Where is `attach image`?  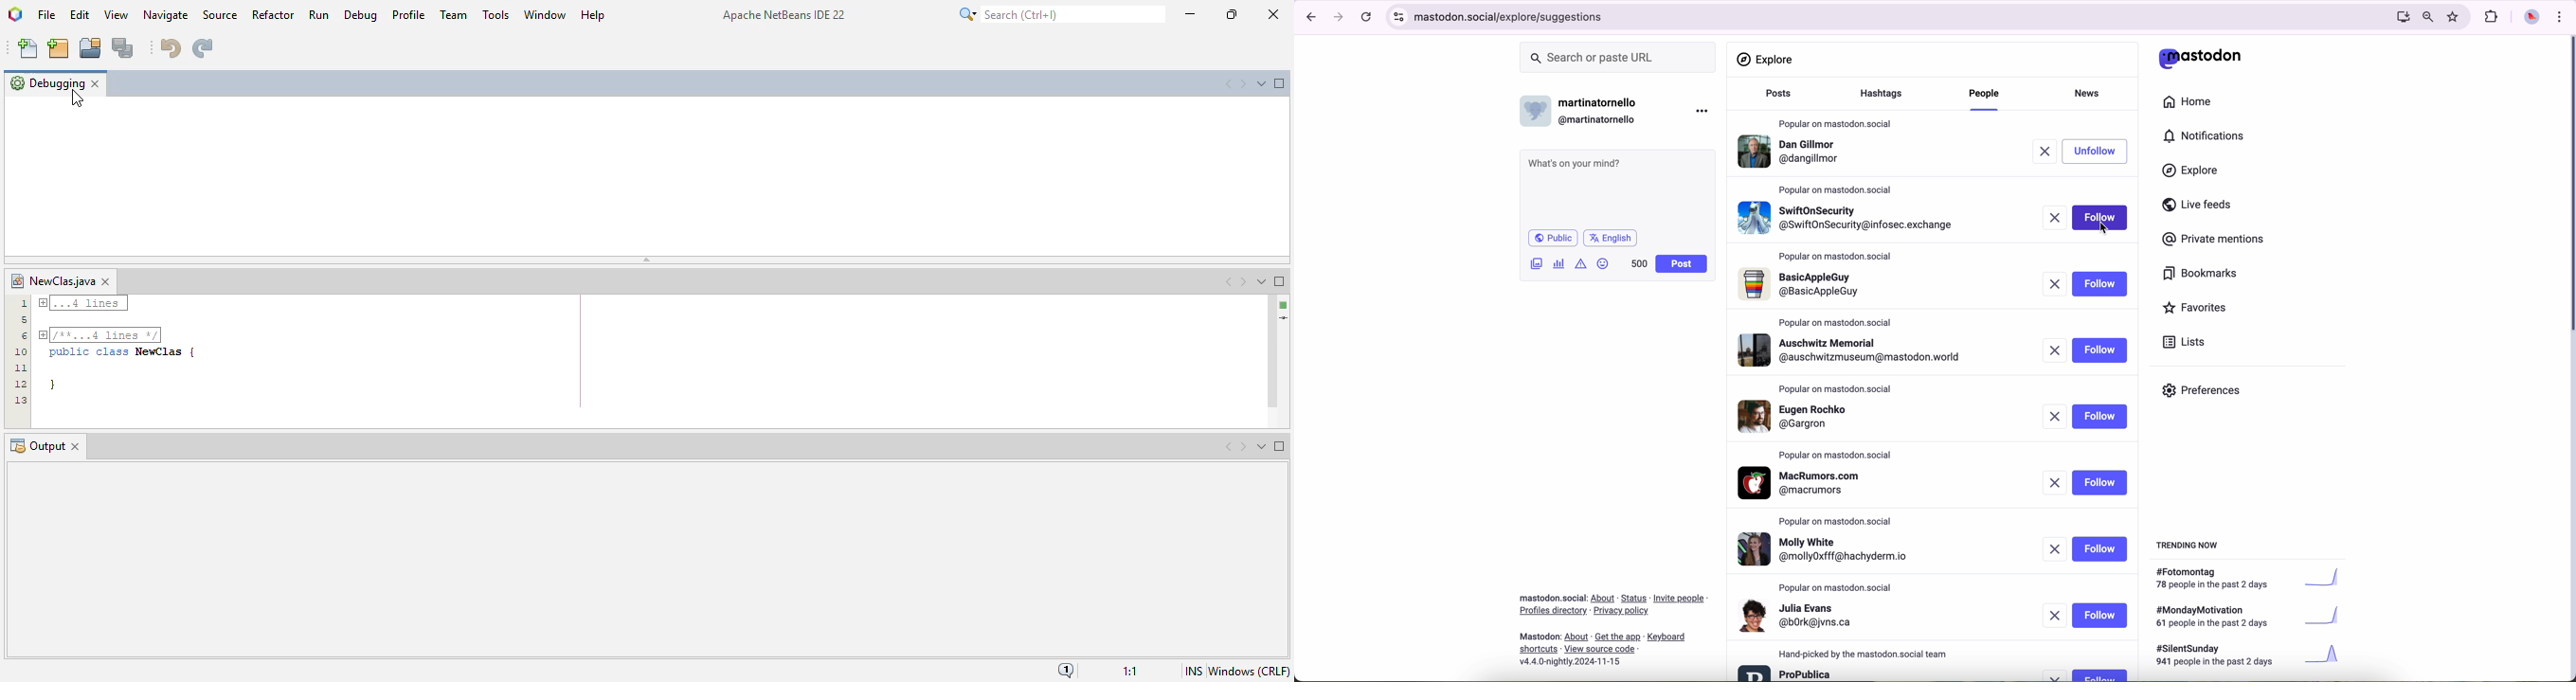
attach image is located at coordinates (1537, 263).